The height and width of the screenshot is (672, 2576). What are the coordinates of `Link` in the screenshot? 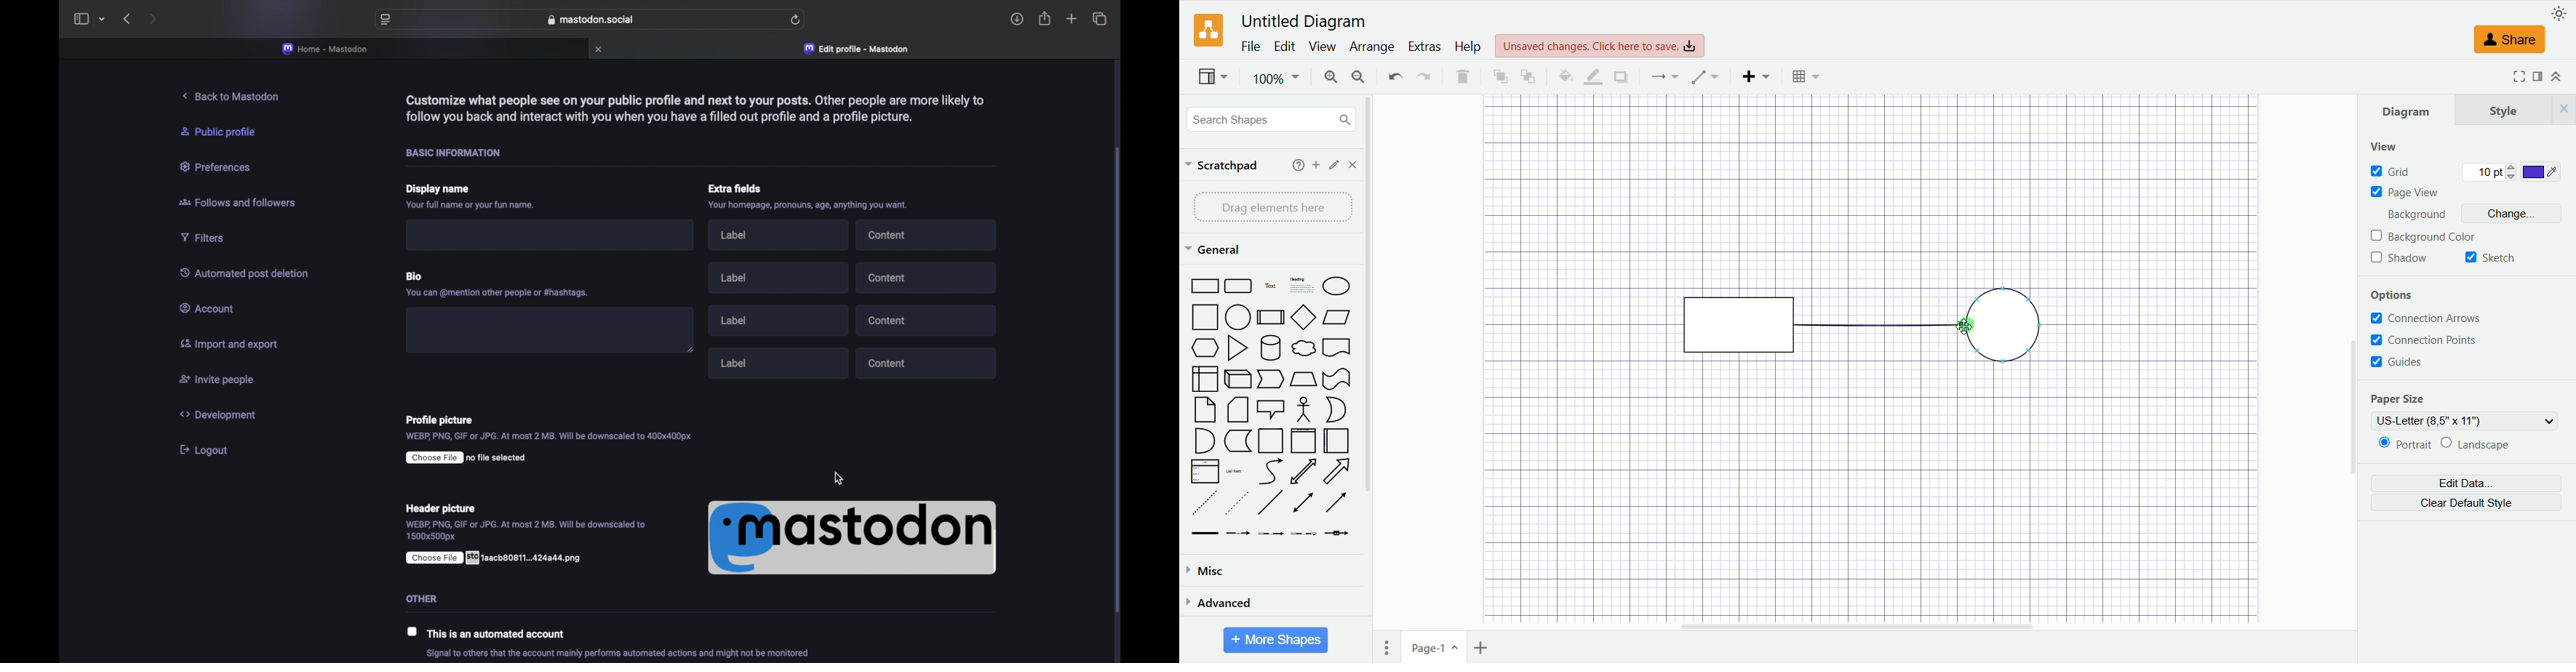 It's located at (1205, 536).